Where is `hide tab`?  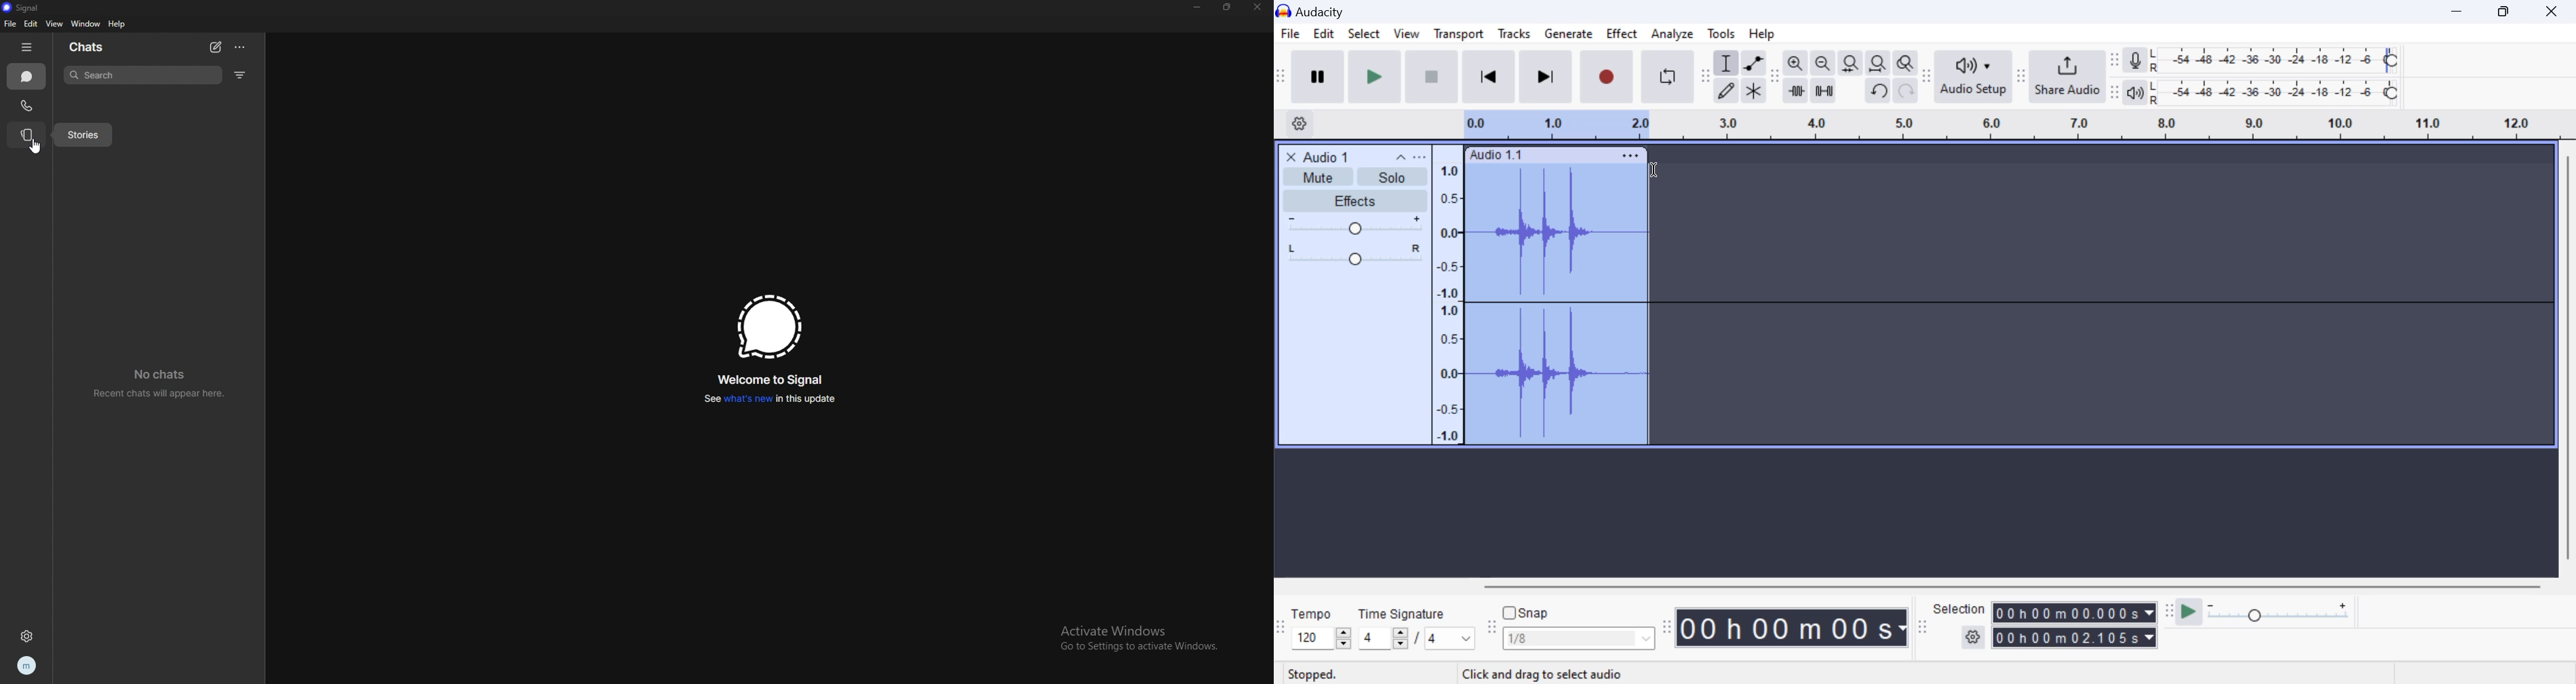 hide tab is located at coordinates (27, 47).